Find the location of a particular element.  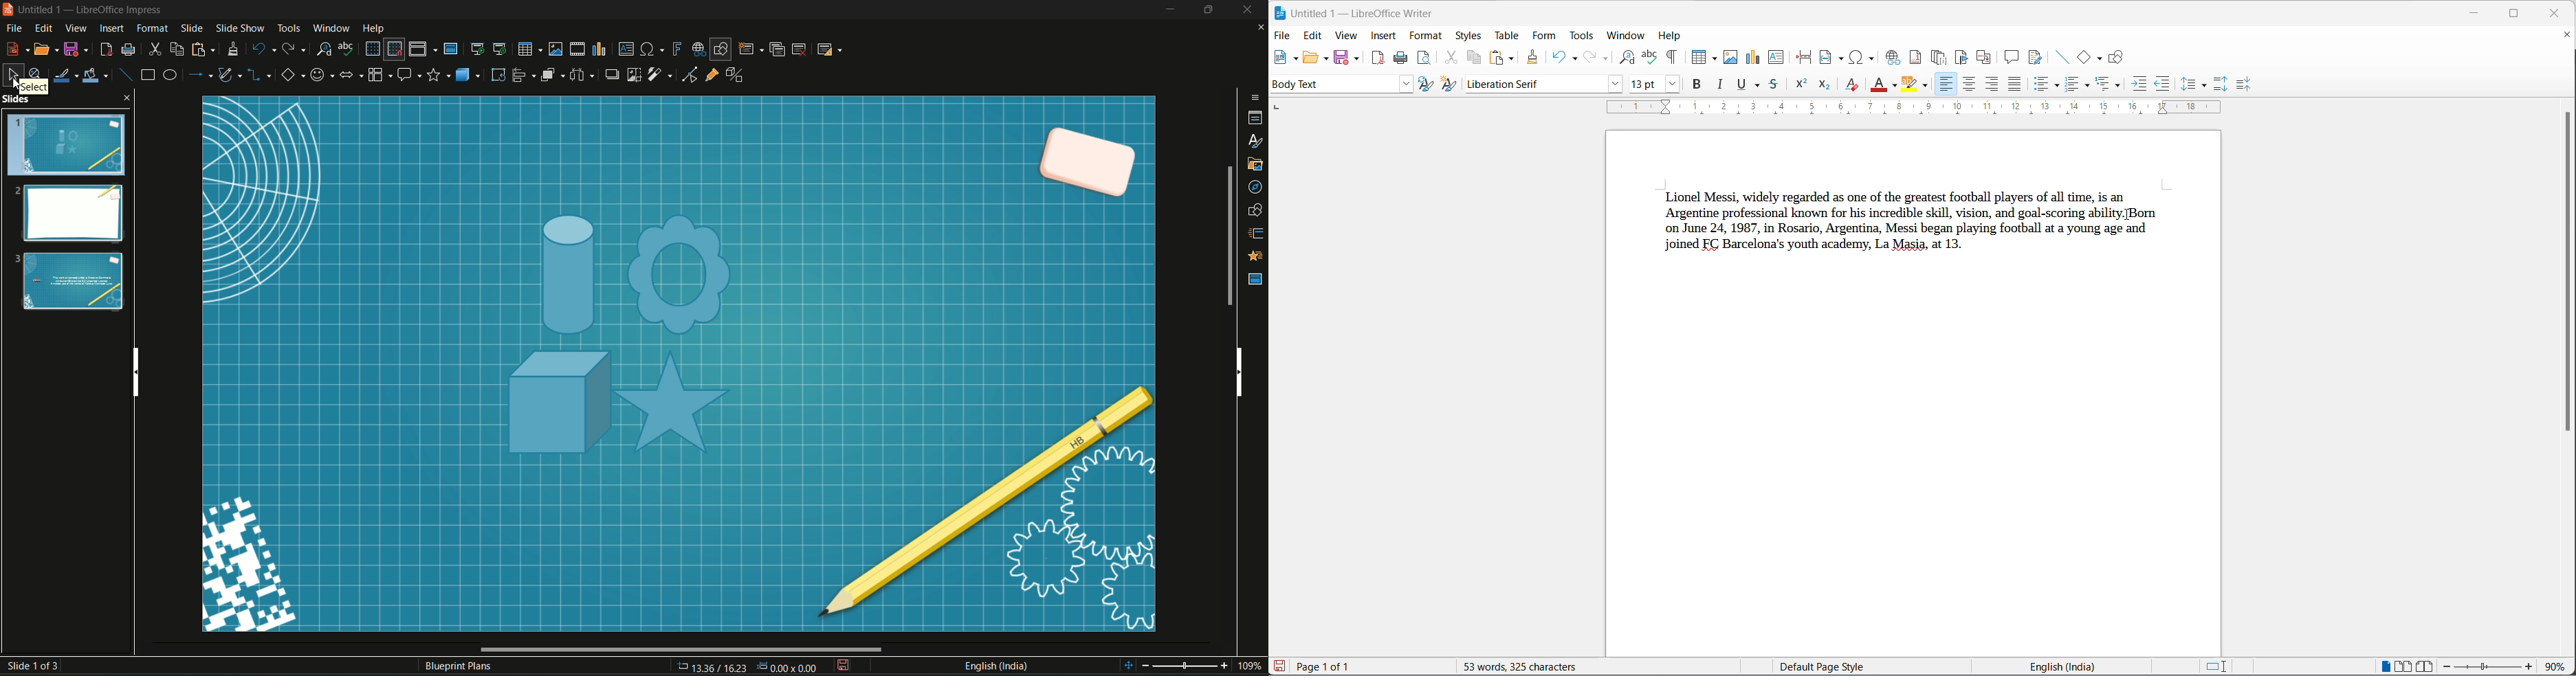

character highlighting icon is located at coordinates (1908, 84).